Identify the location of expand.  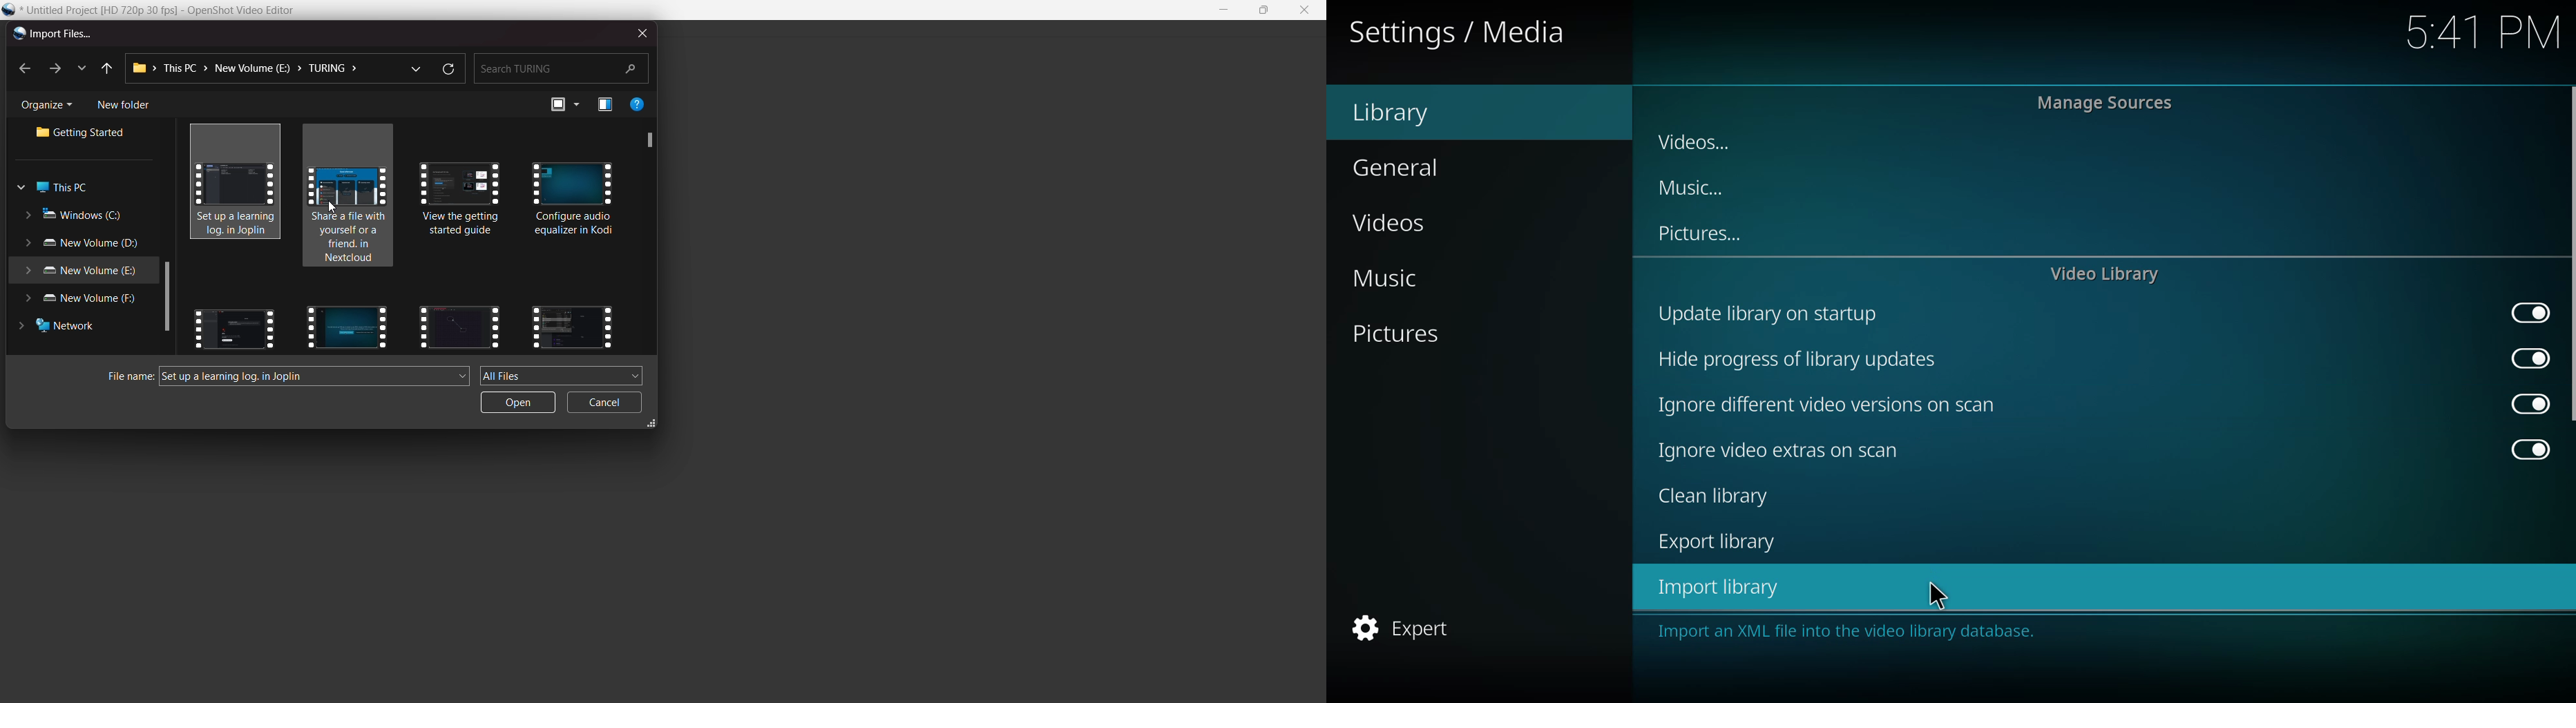
(653, 425).